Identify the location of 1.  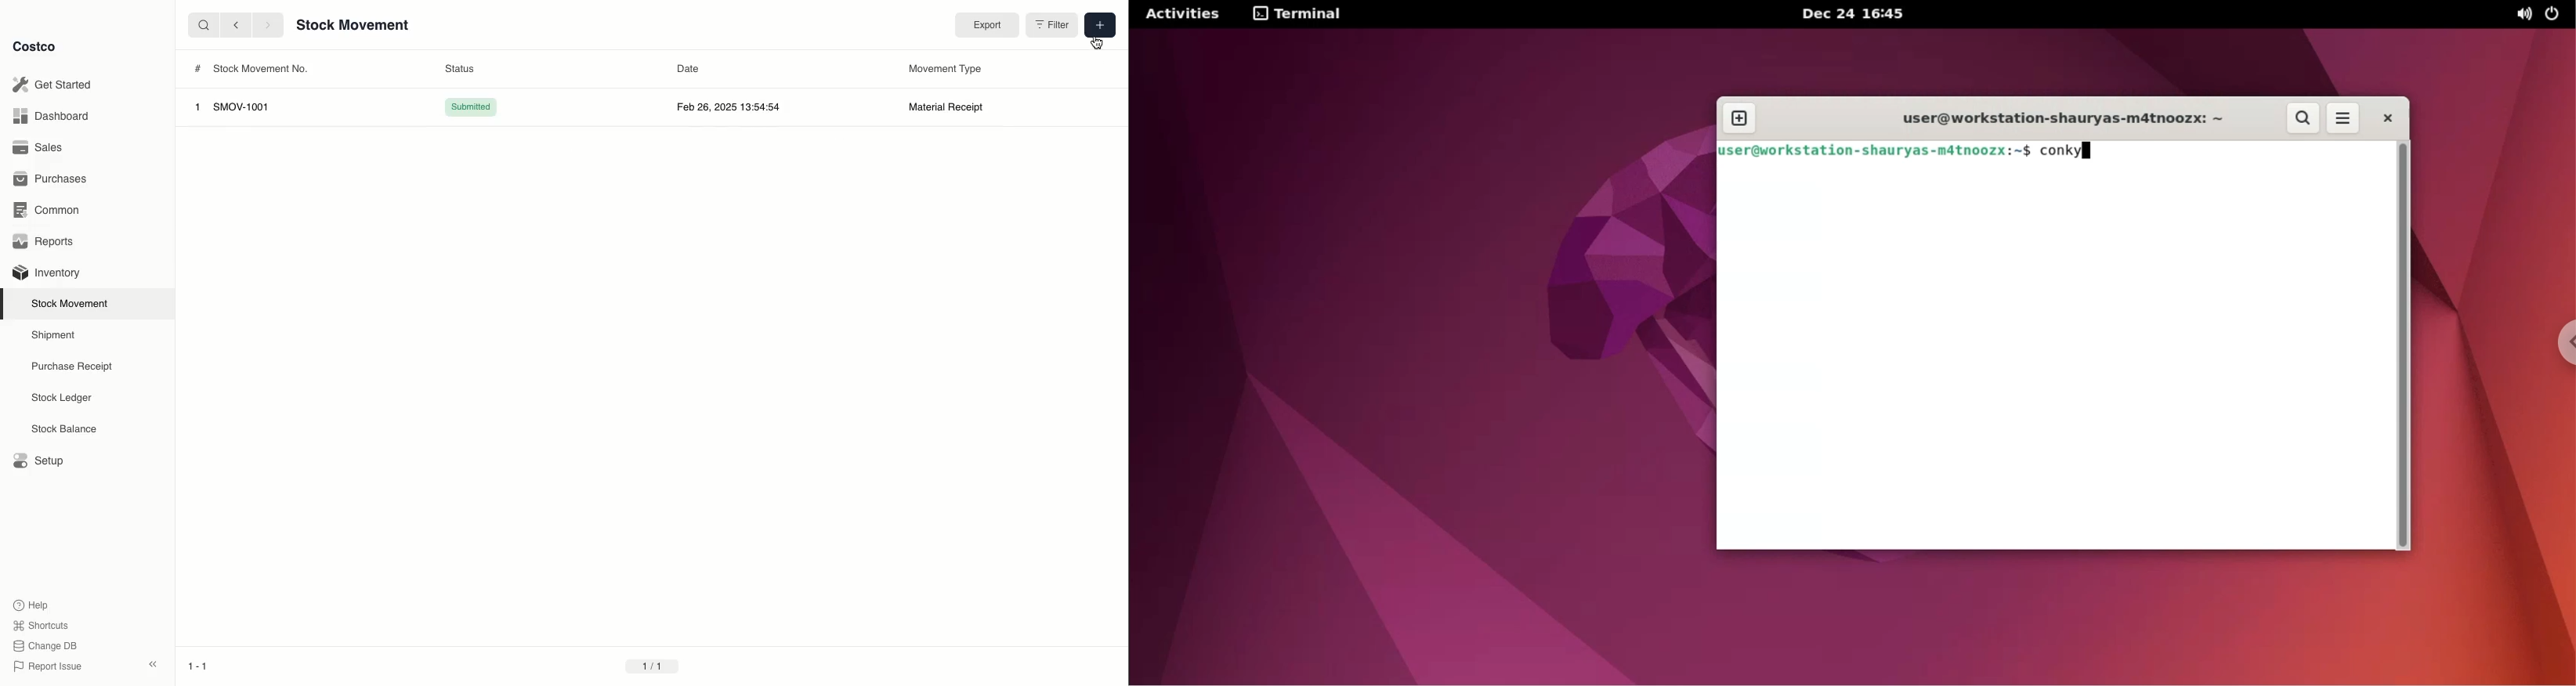
(197, 107).